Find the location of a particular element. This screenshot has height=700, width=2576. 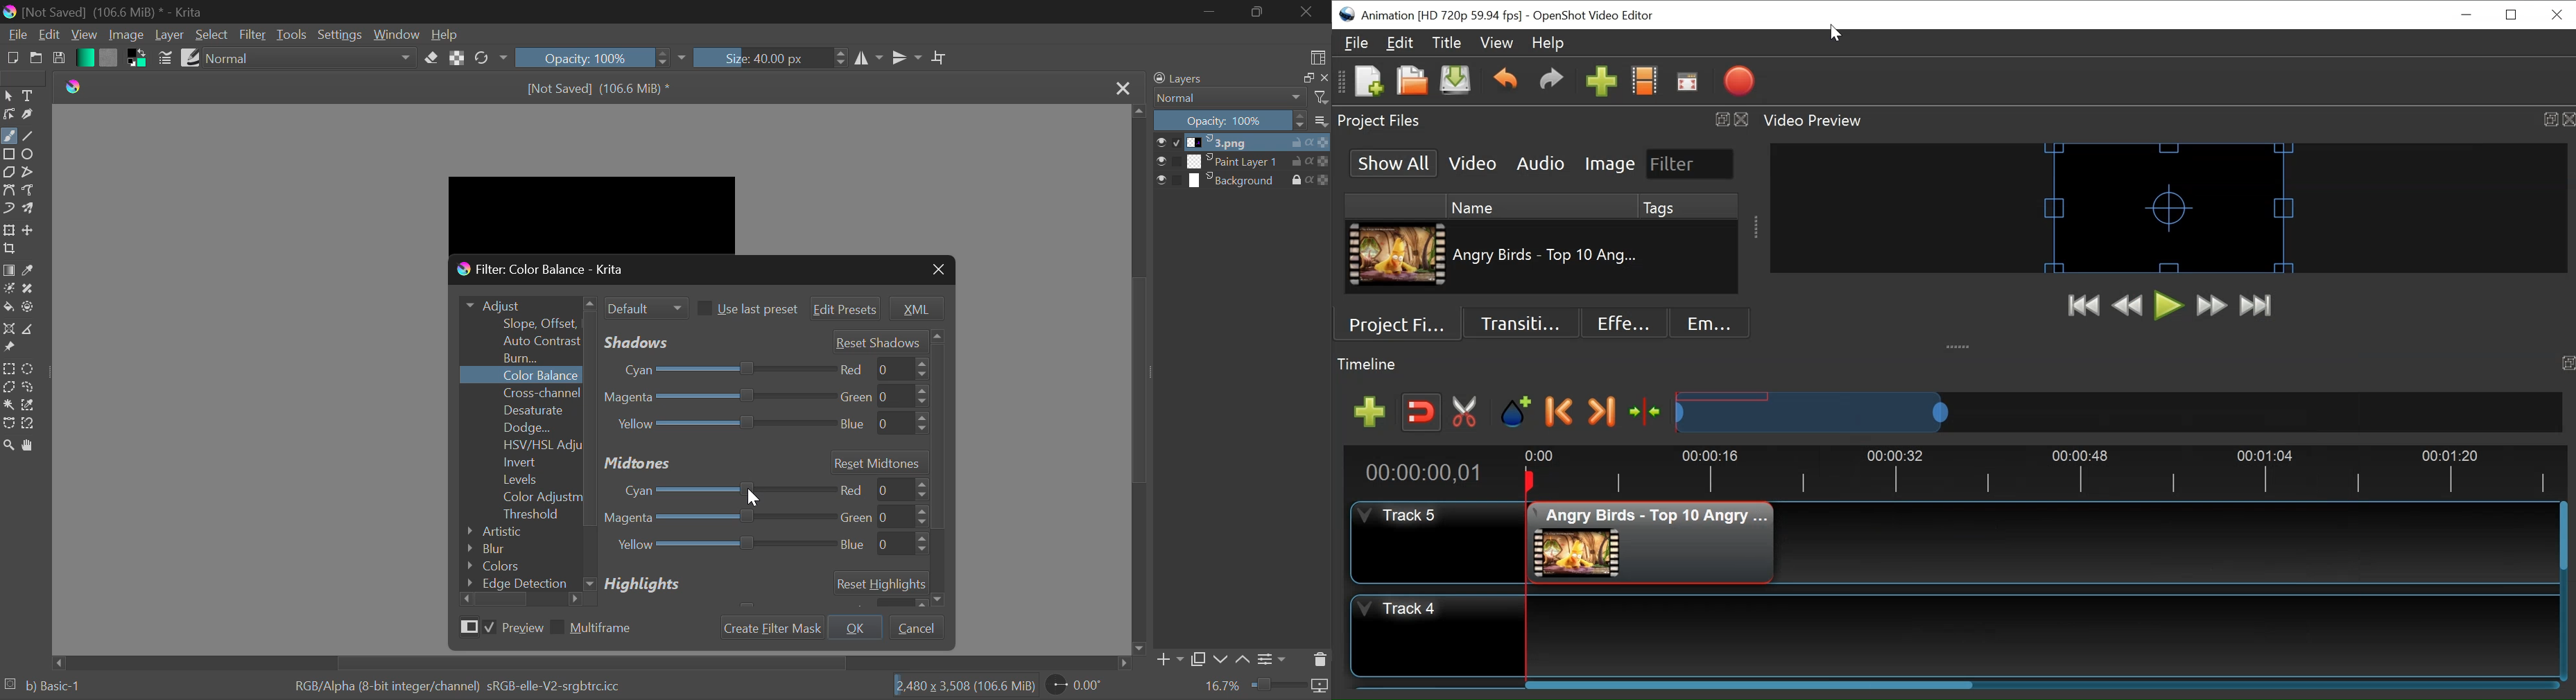

Burn is located at coordinates (523, 357).